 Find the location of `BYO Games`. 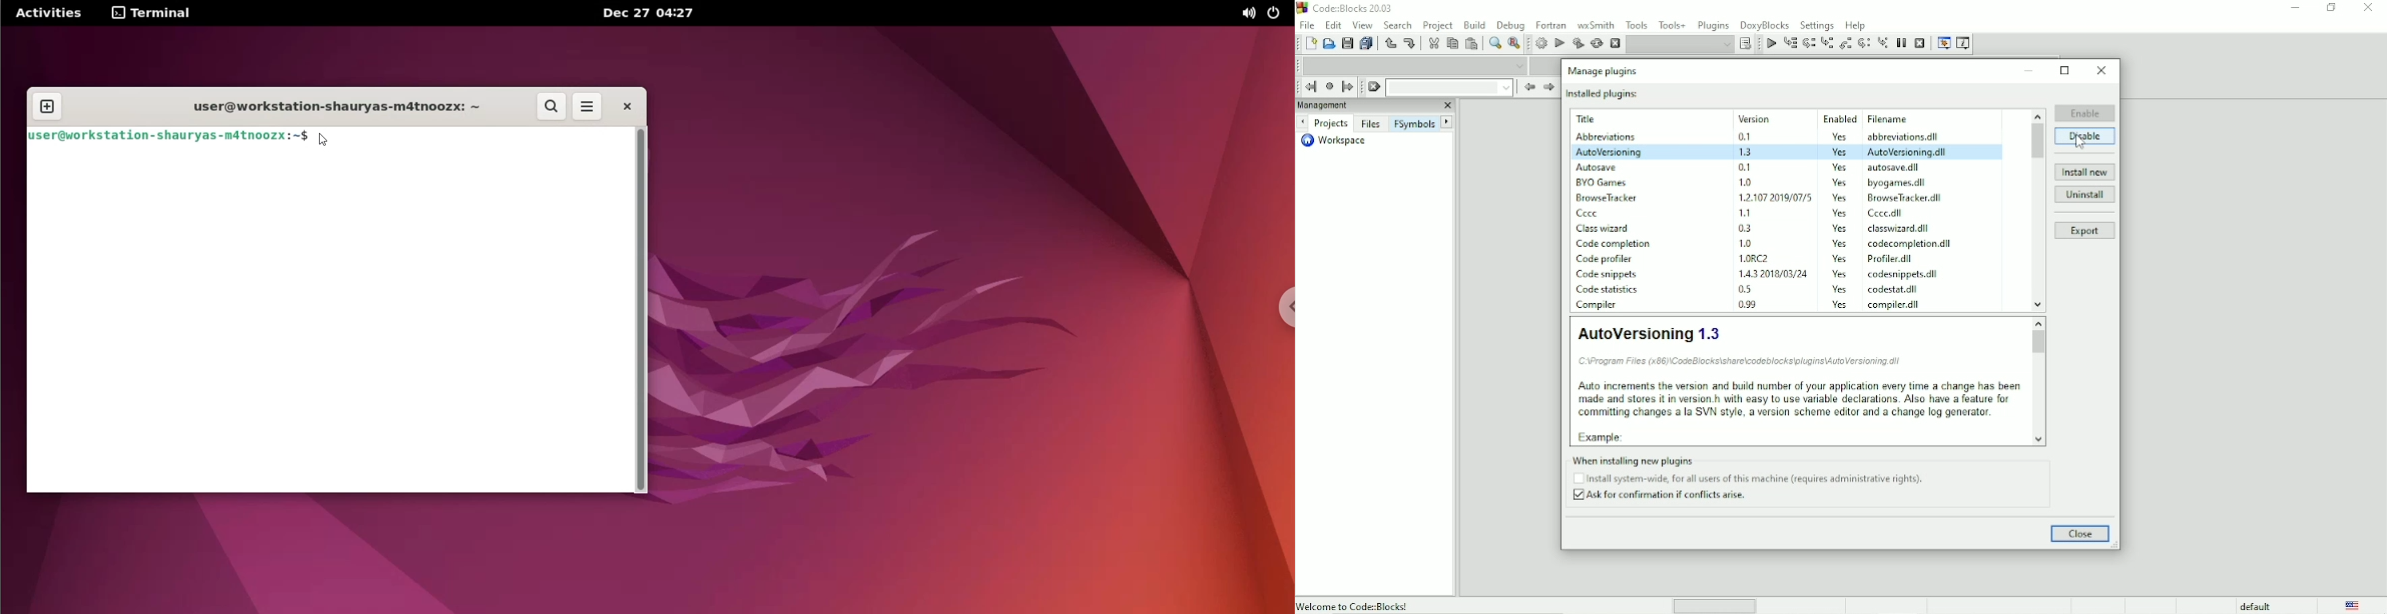

BYO Games is located at coordinates (1603, 183).